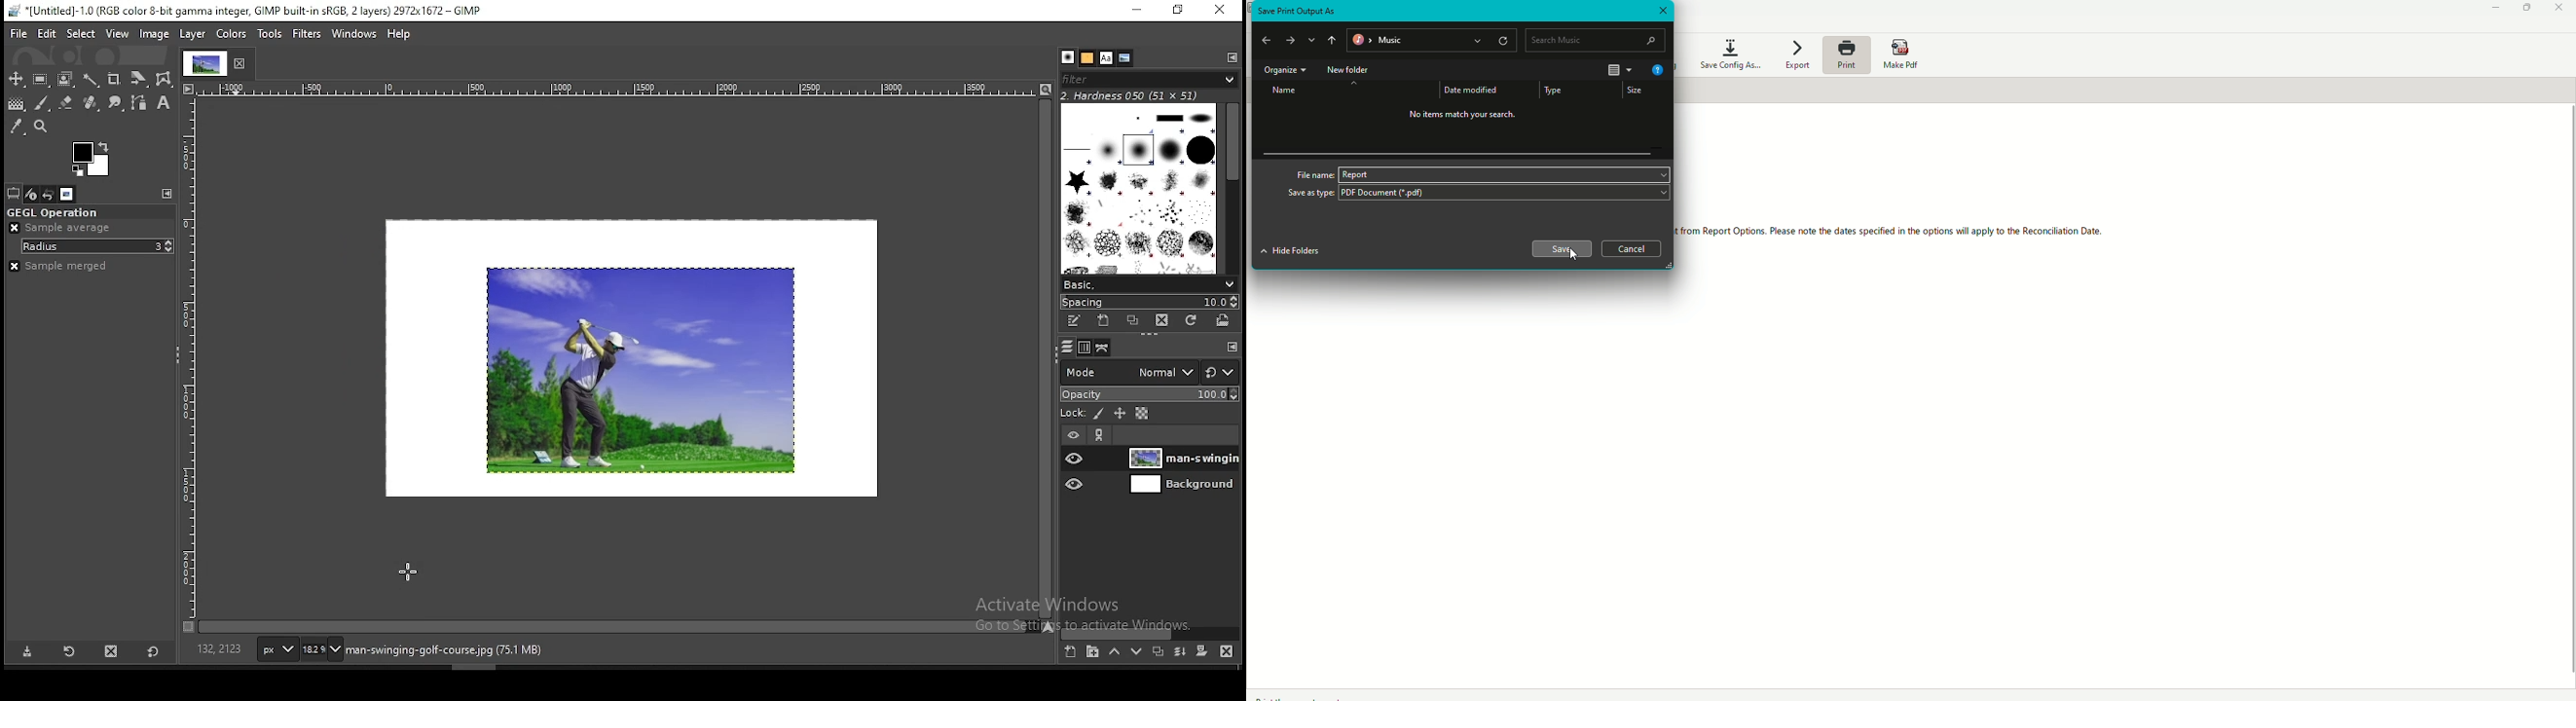 Image resolution: width=2576 pixels, height=728 pixels. Describe the element at coordinates (1045, 359) in the screenshot. I see `scroll bar` at that location.